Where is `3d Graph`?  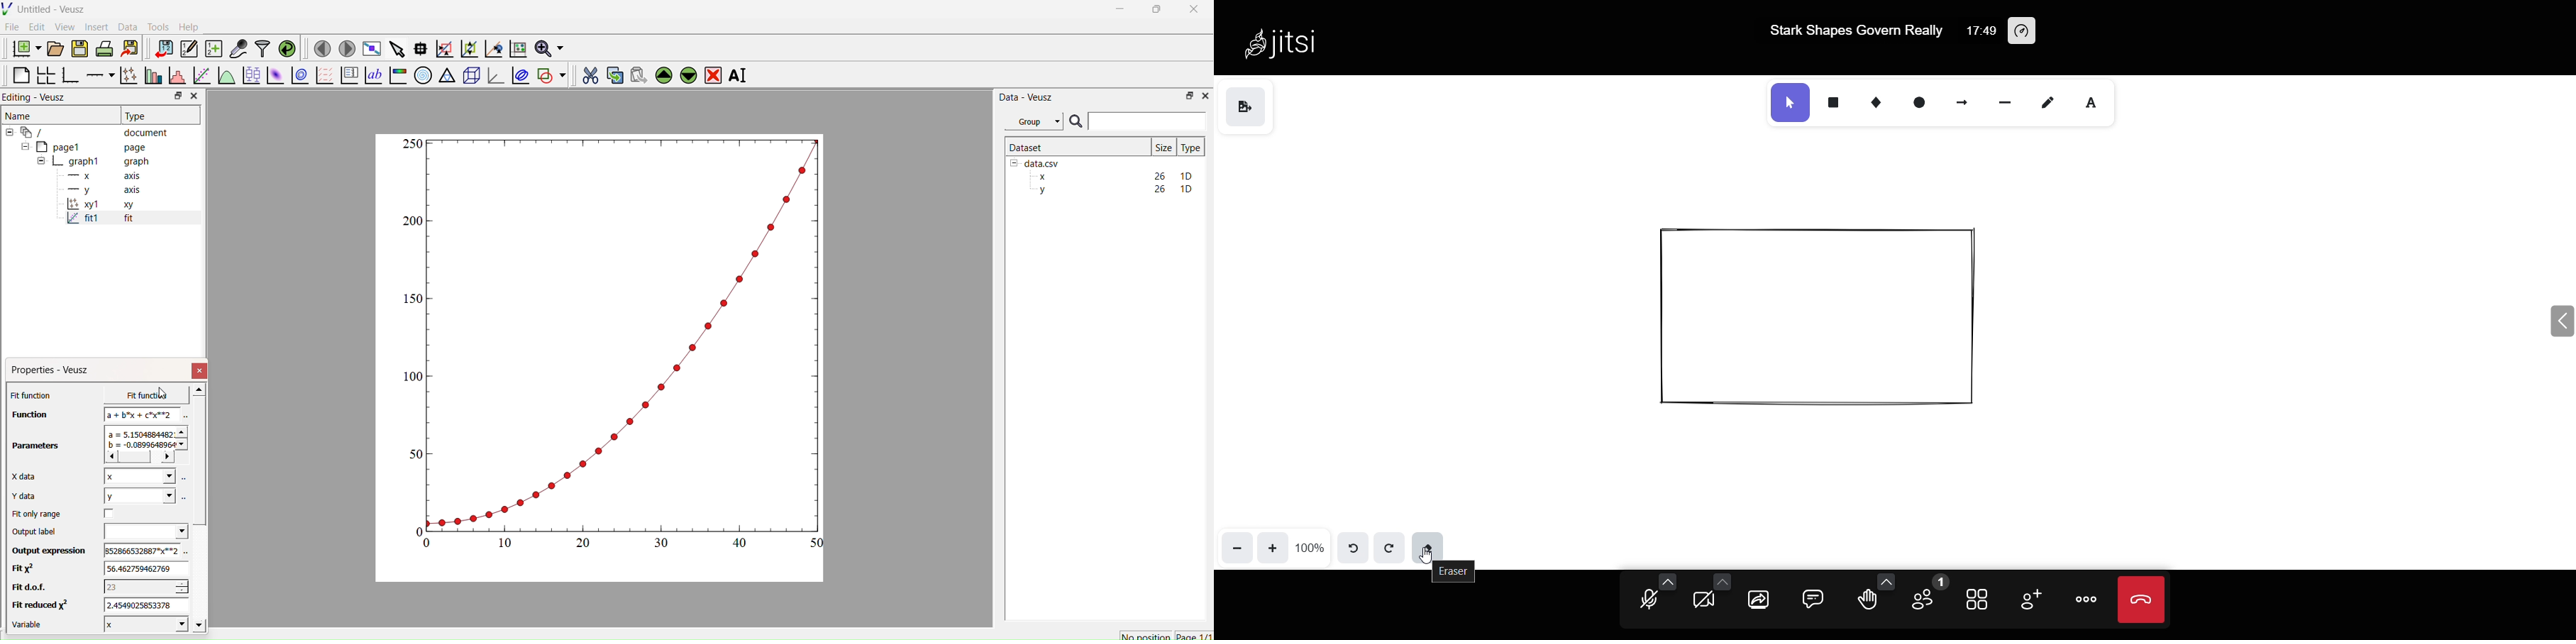
3d Graph is located at coordinates (493, 75).